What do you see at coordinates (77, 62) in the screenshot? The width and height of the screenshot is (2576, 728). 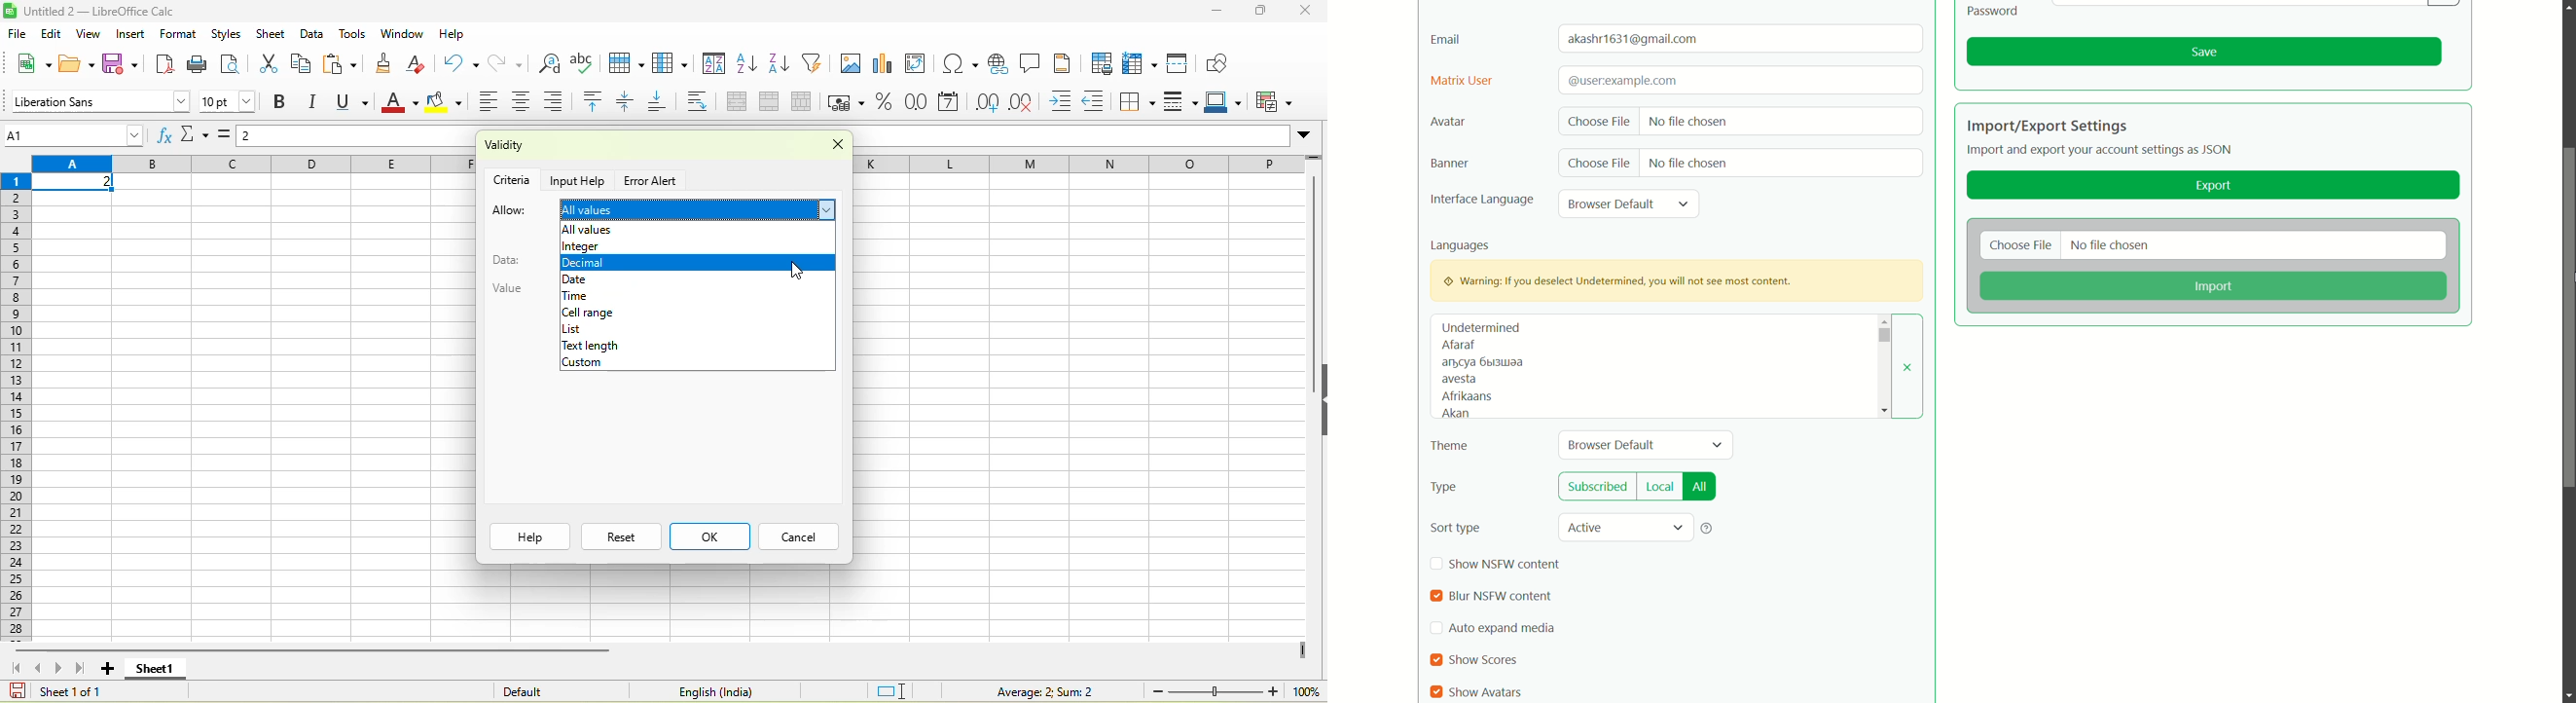 I see `open` at bounding box center [77, 62].